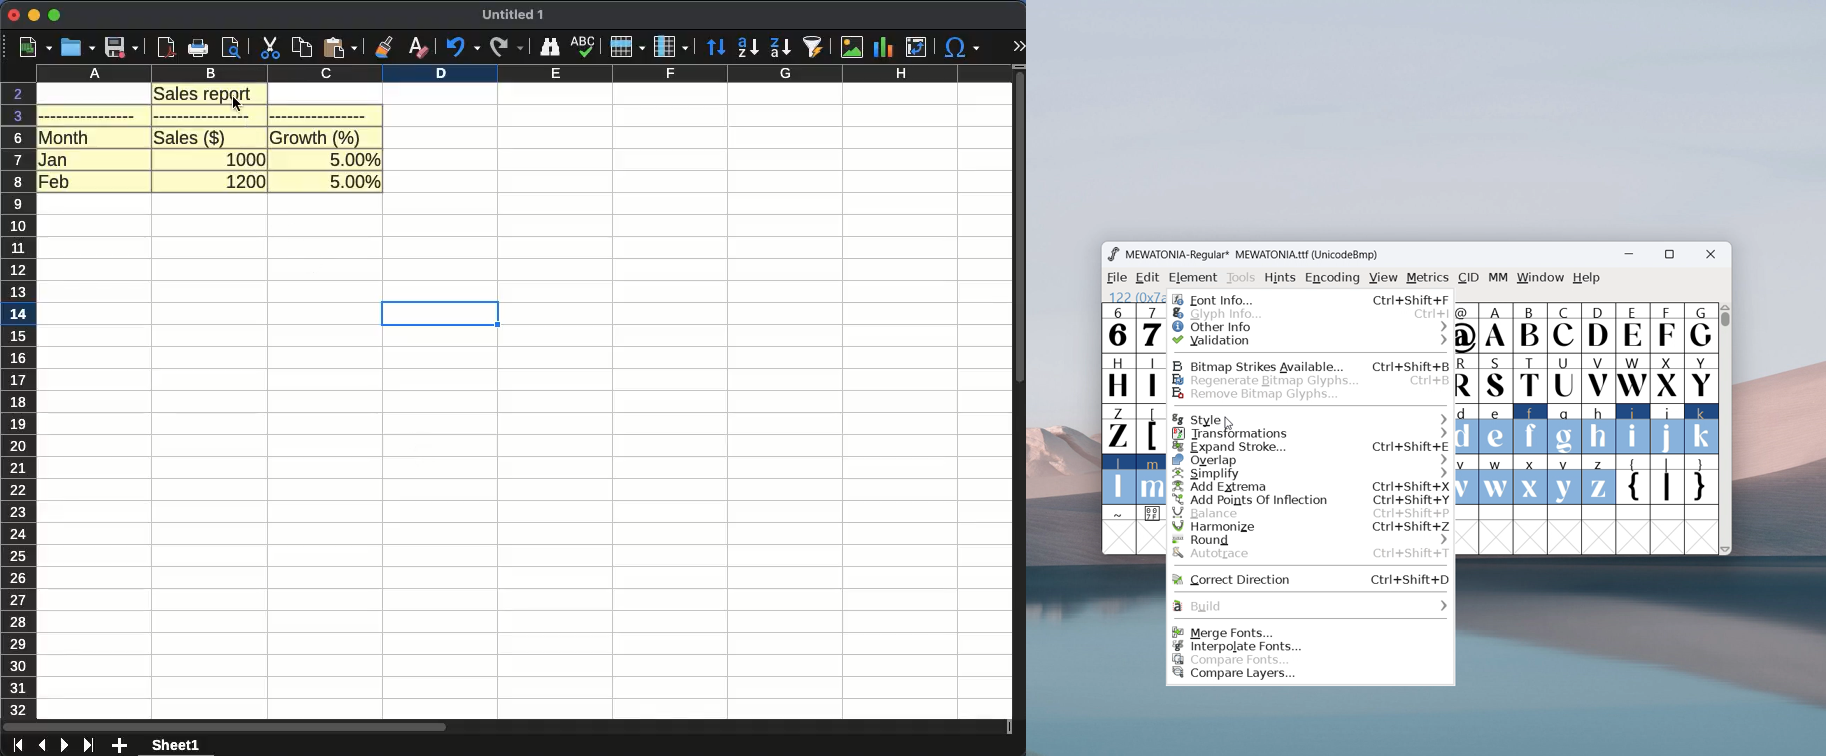 This screenshot has width=1848, height=756. I want to click on autofilter, so click(814, 46).